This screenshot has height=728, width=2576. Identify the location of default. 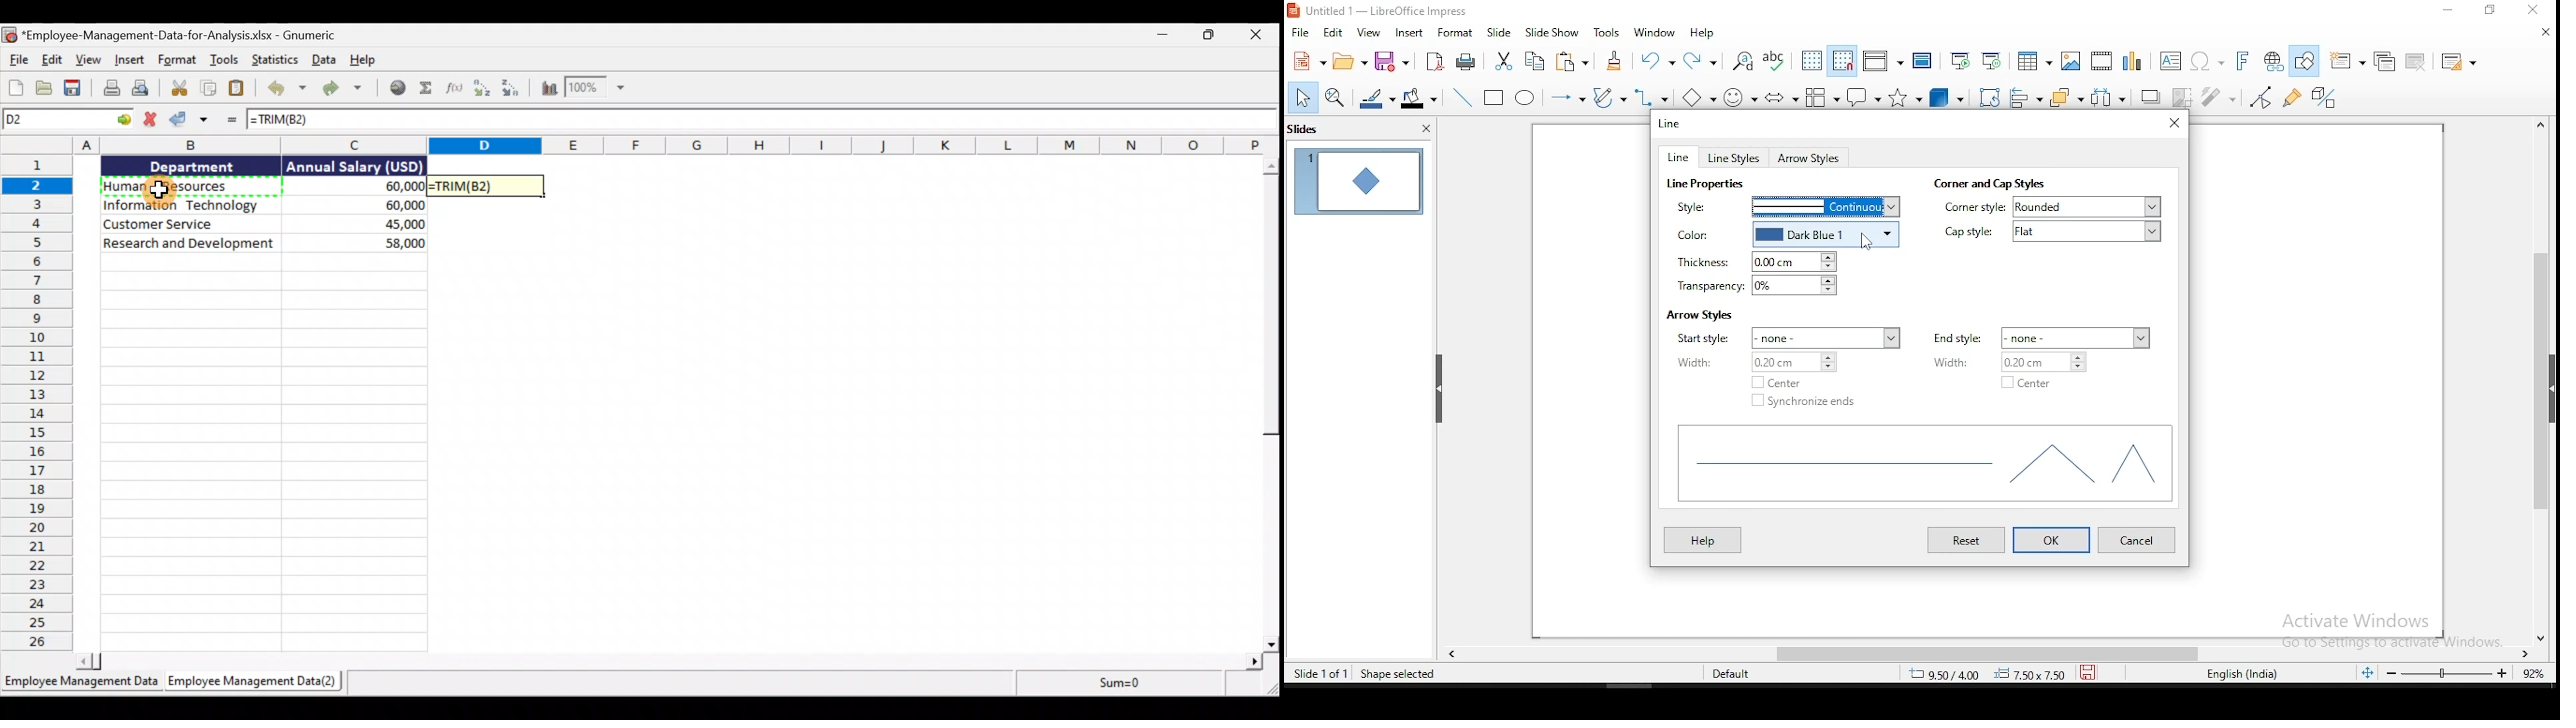
(1740, 672).